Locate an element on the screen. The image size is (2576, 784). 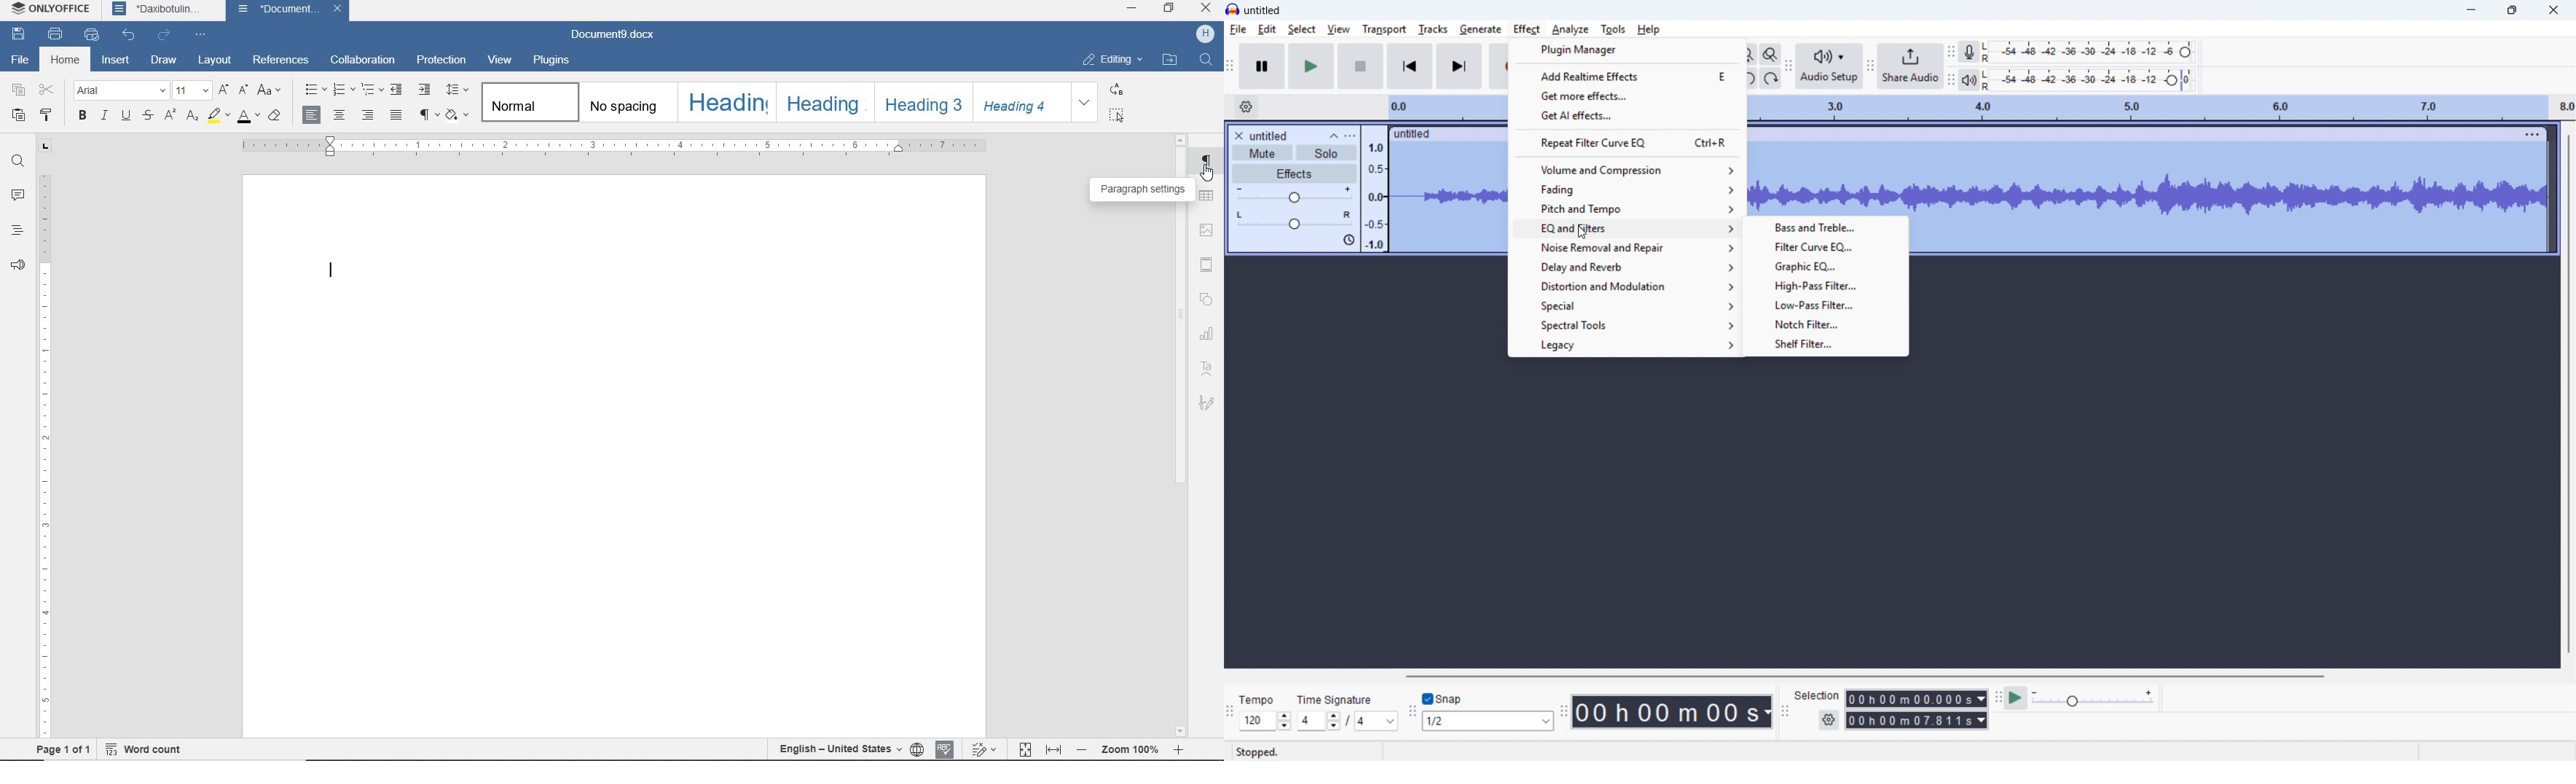
Pitch and tempo  is located at coordinates (1629, 207).